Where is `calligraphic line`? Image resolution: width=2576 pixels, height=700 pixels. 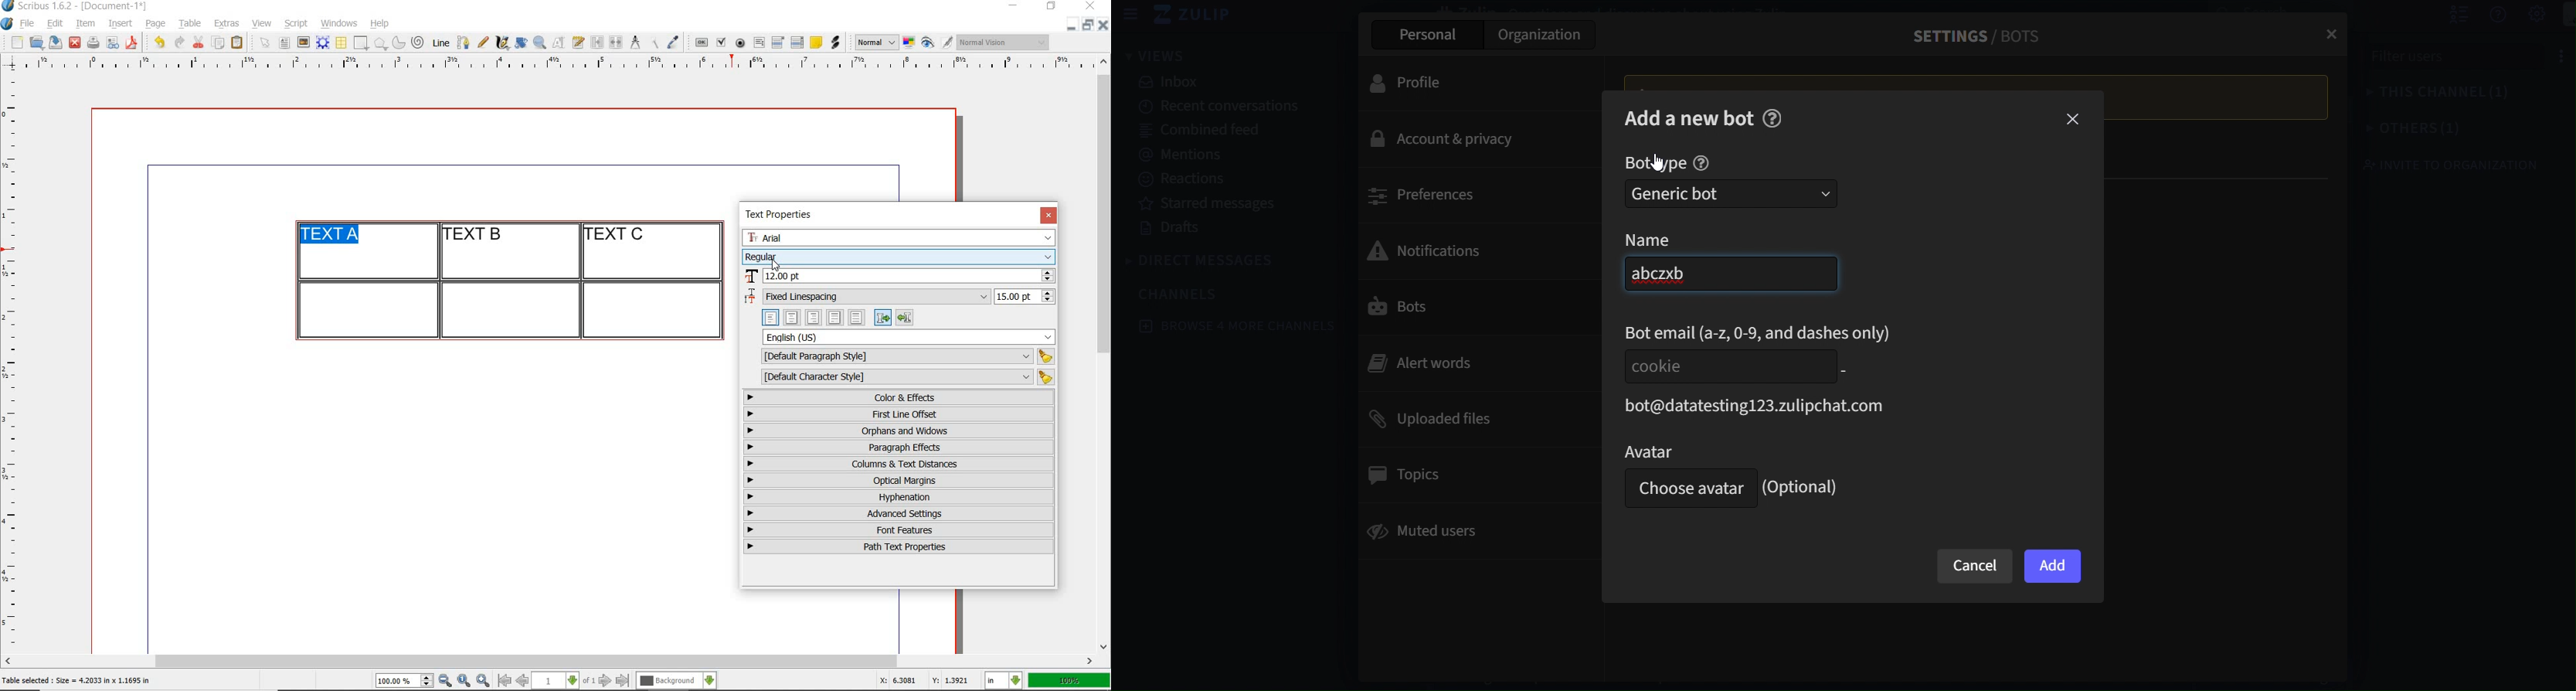
calligraphic line is located at coordinates (504, 42).